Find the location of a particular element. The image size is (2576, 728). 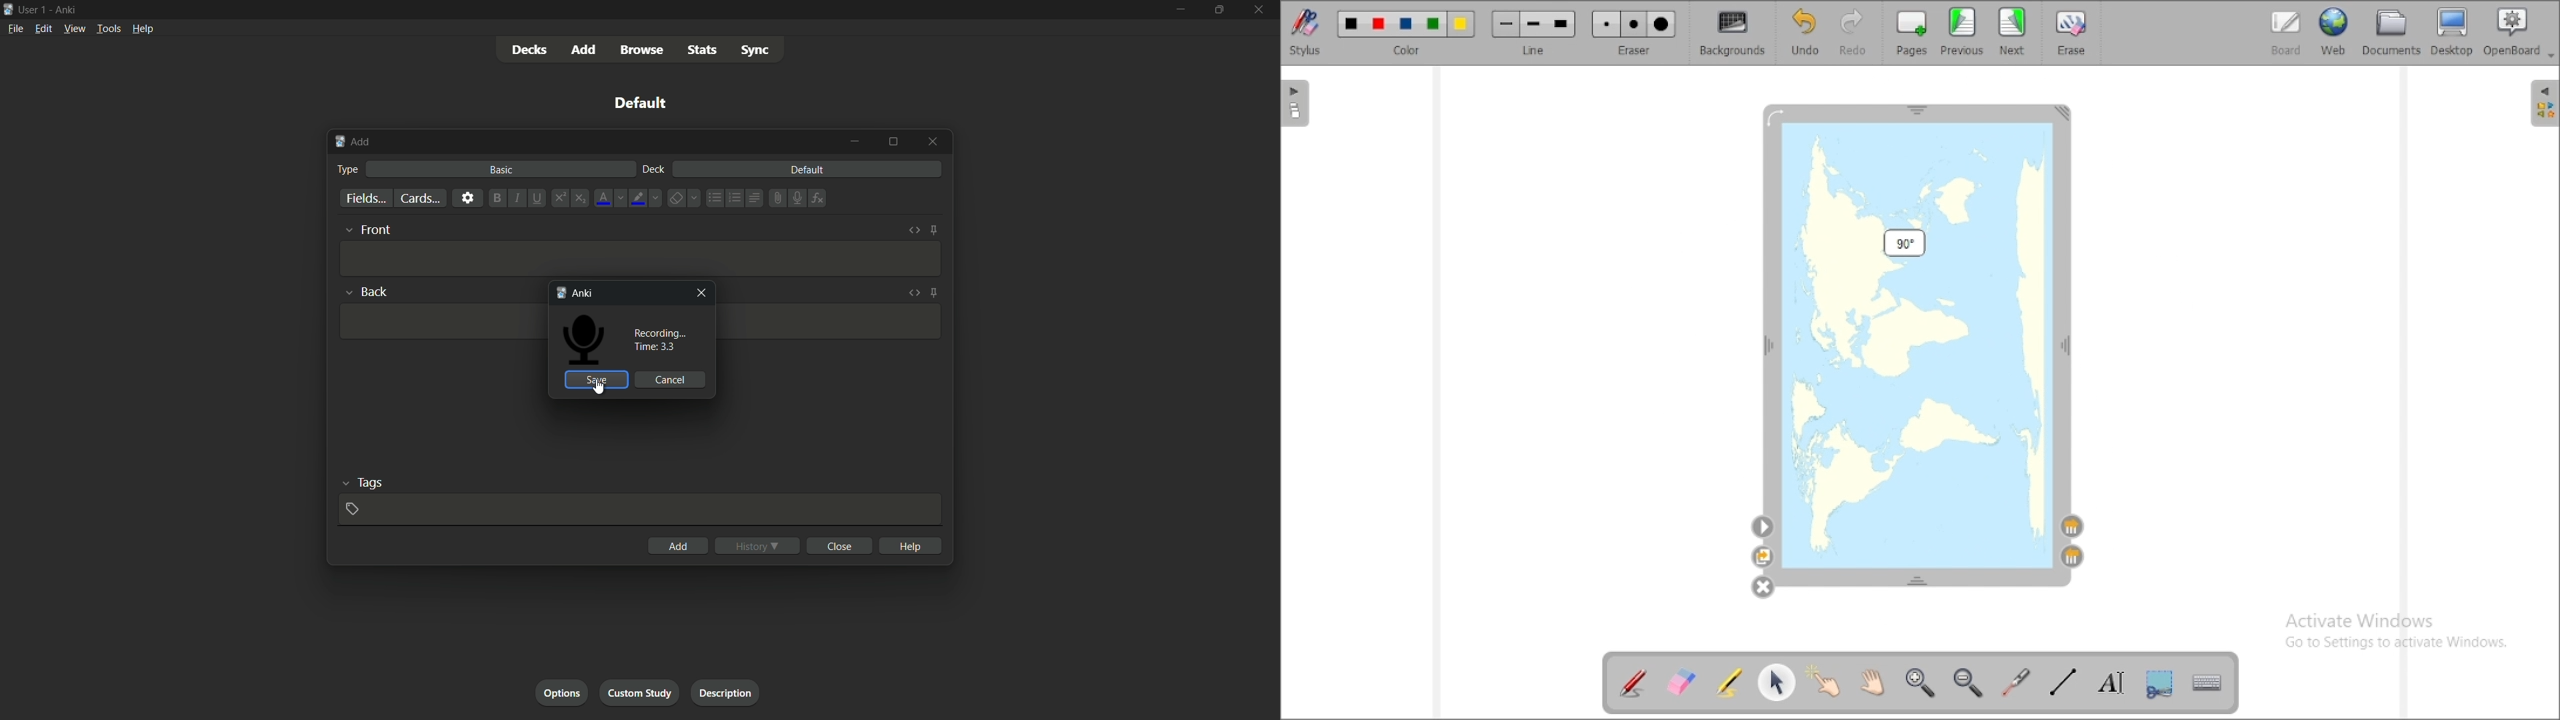

stylus is located at coordinates (1305, 32).